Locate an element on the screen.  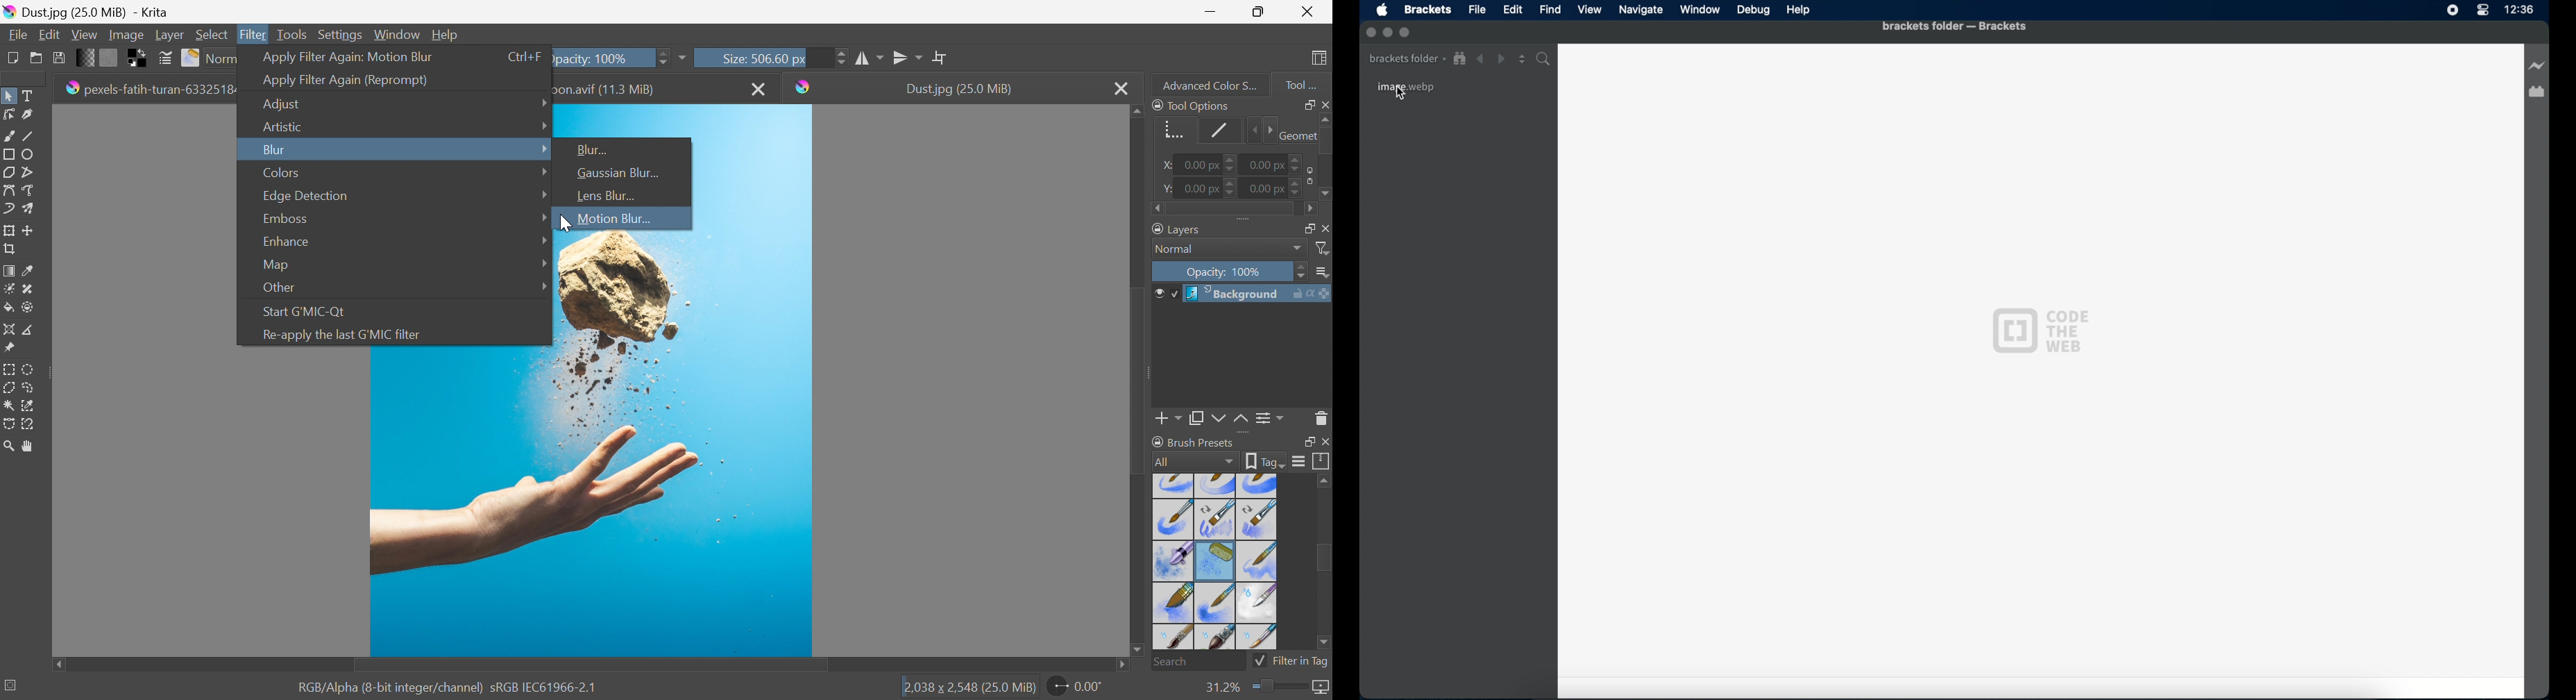
0.00 px is located at coordinates (1265, 189).